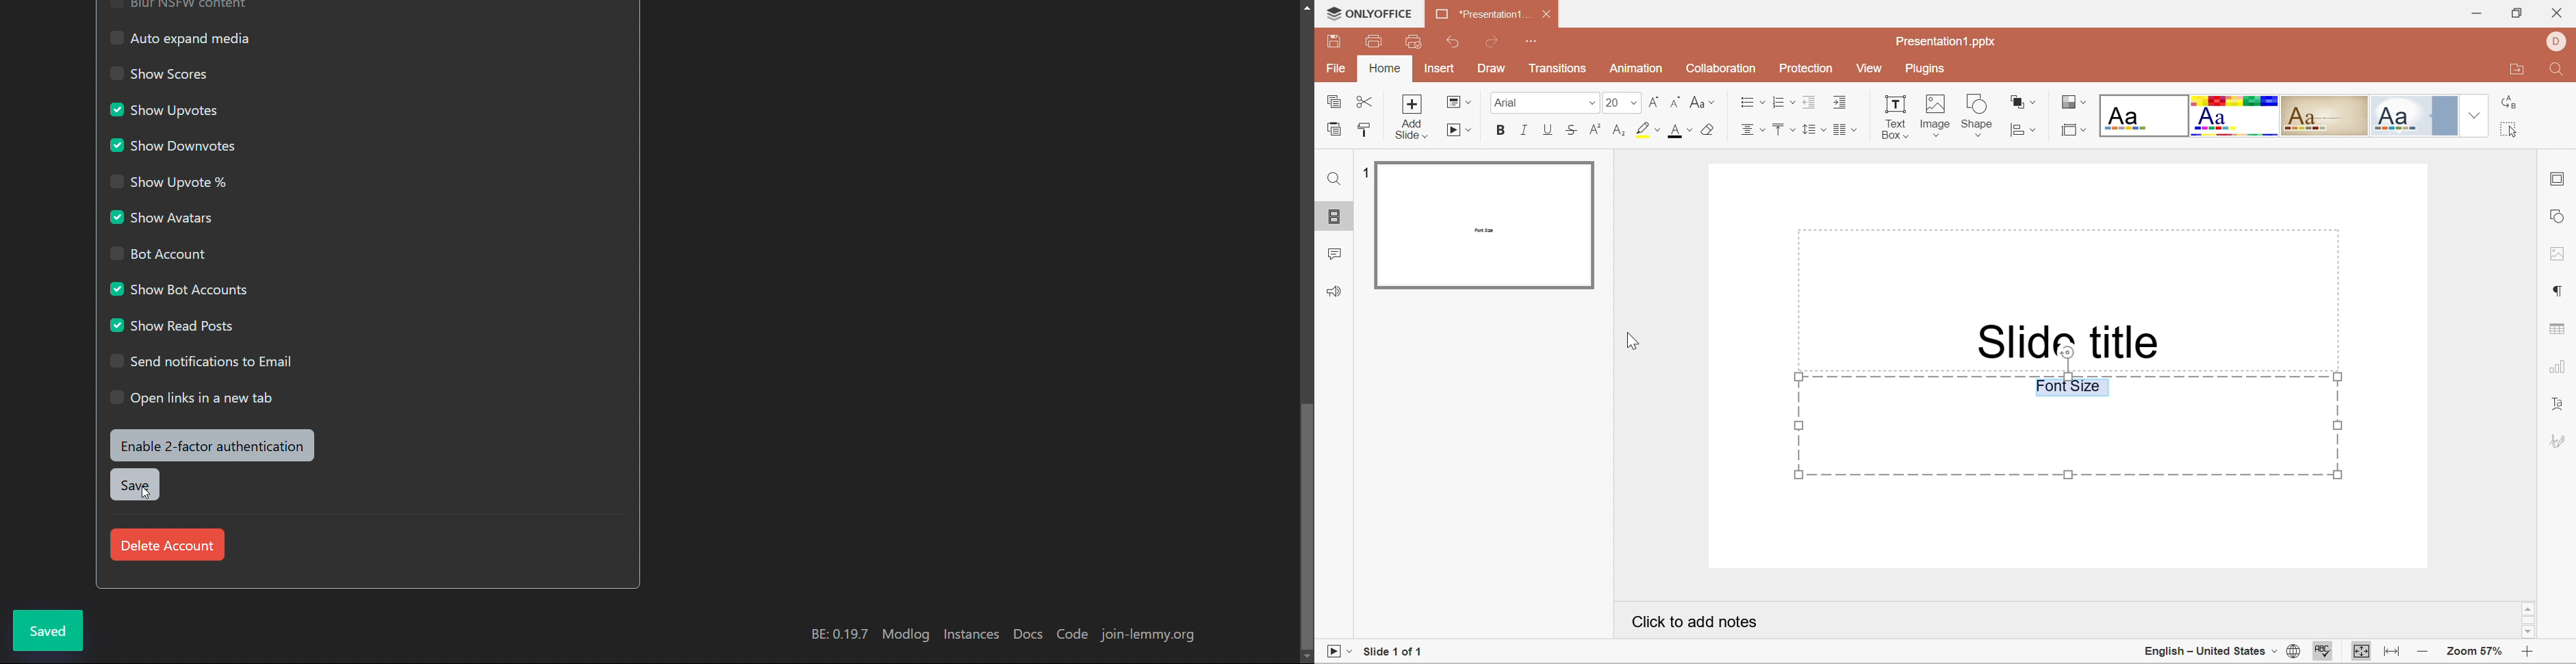 This screenshot has width=2576, height=672. Describe the element at coordinates (174, 324) in the screenshot. I see `show read posts` at that location.